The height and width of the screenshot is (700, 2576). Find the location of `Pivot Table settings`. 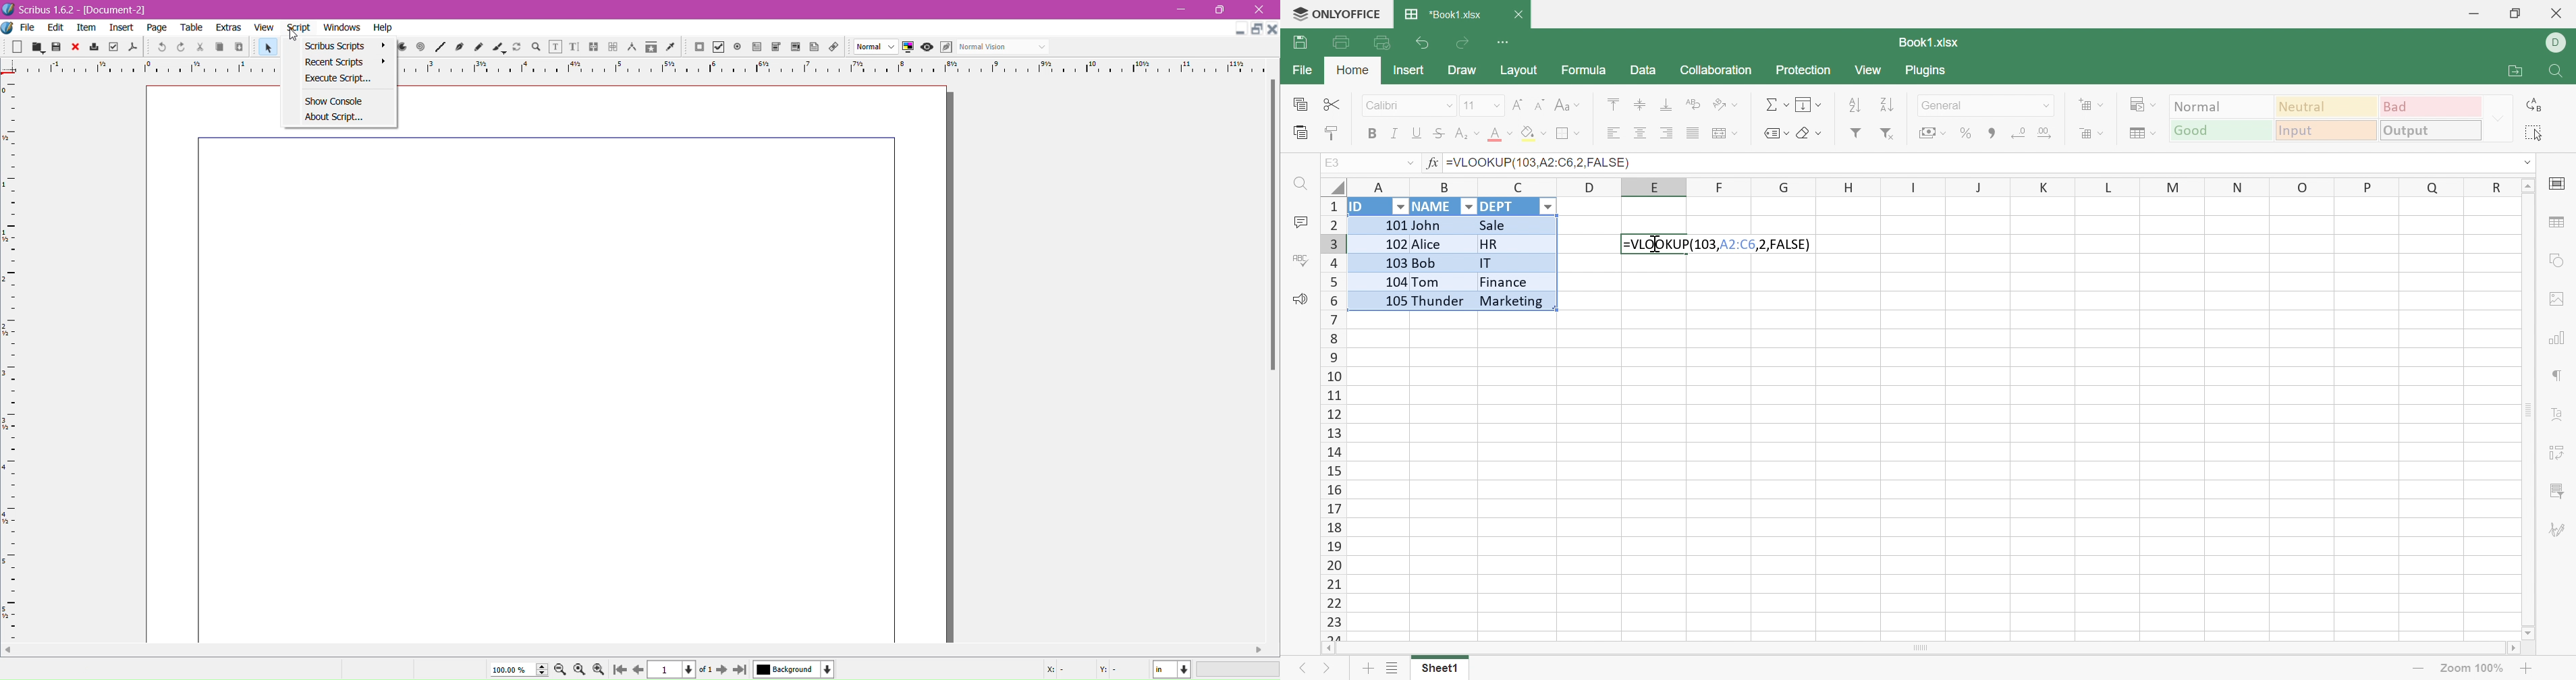

Pivot Table settings is located at coordinates (2558, 453).